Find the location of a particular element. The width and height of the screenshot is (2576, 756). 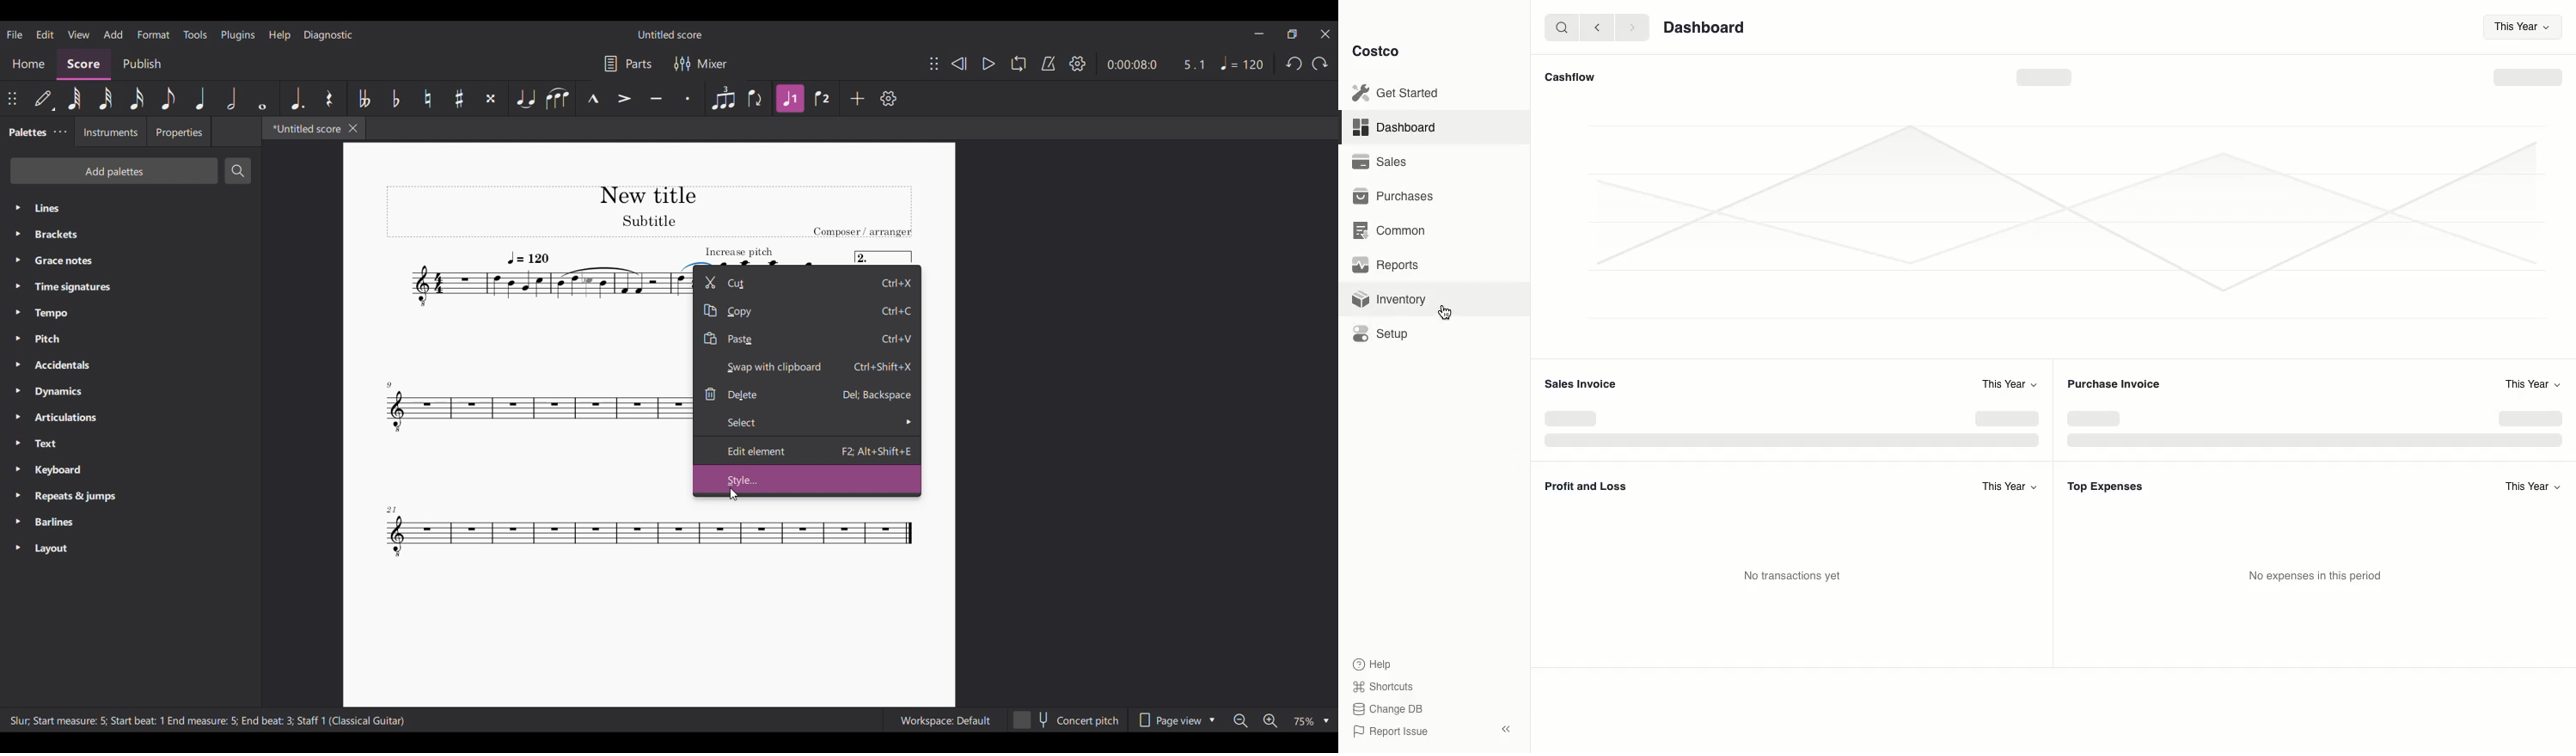

Format menu is located at coordinates (153, 34).